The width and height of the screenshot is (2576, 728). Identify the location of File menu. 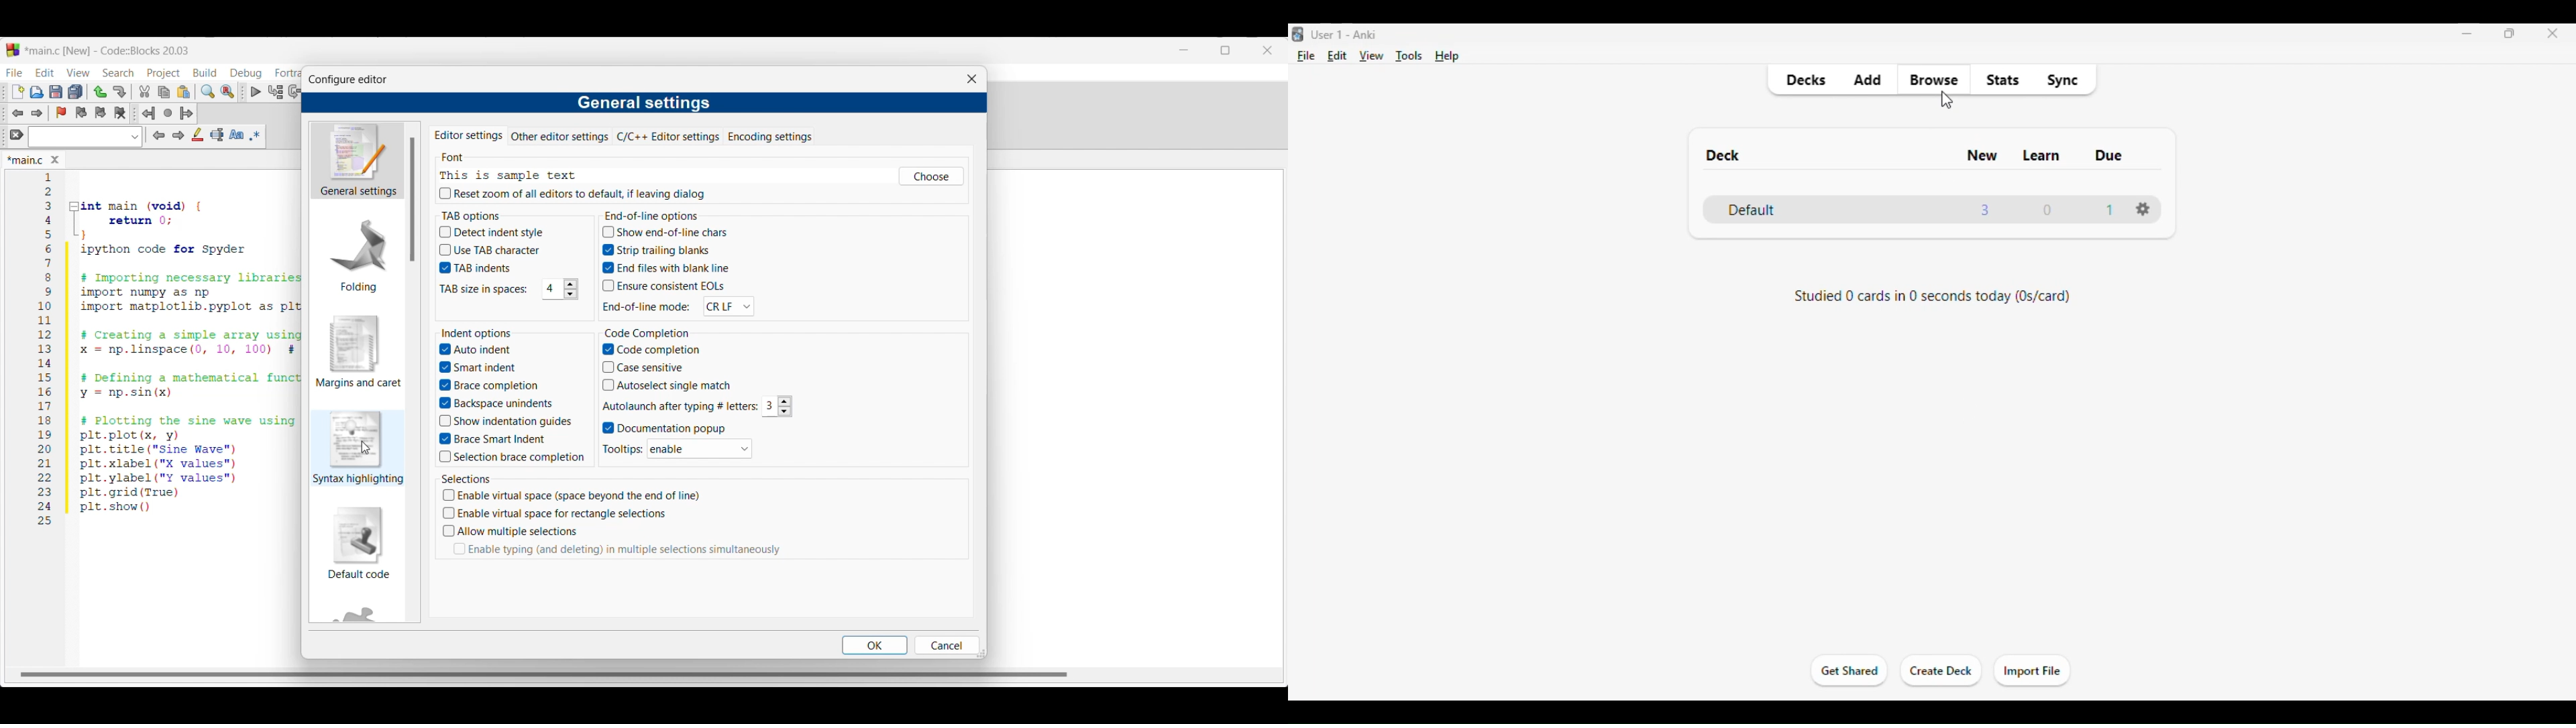
(14, 72).